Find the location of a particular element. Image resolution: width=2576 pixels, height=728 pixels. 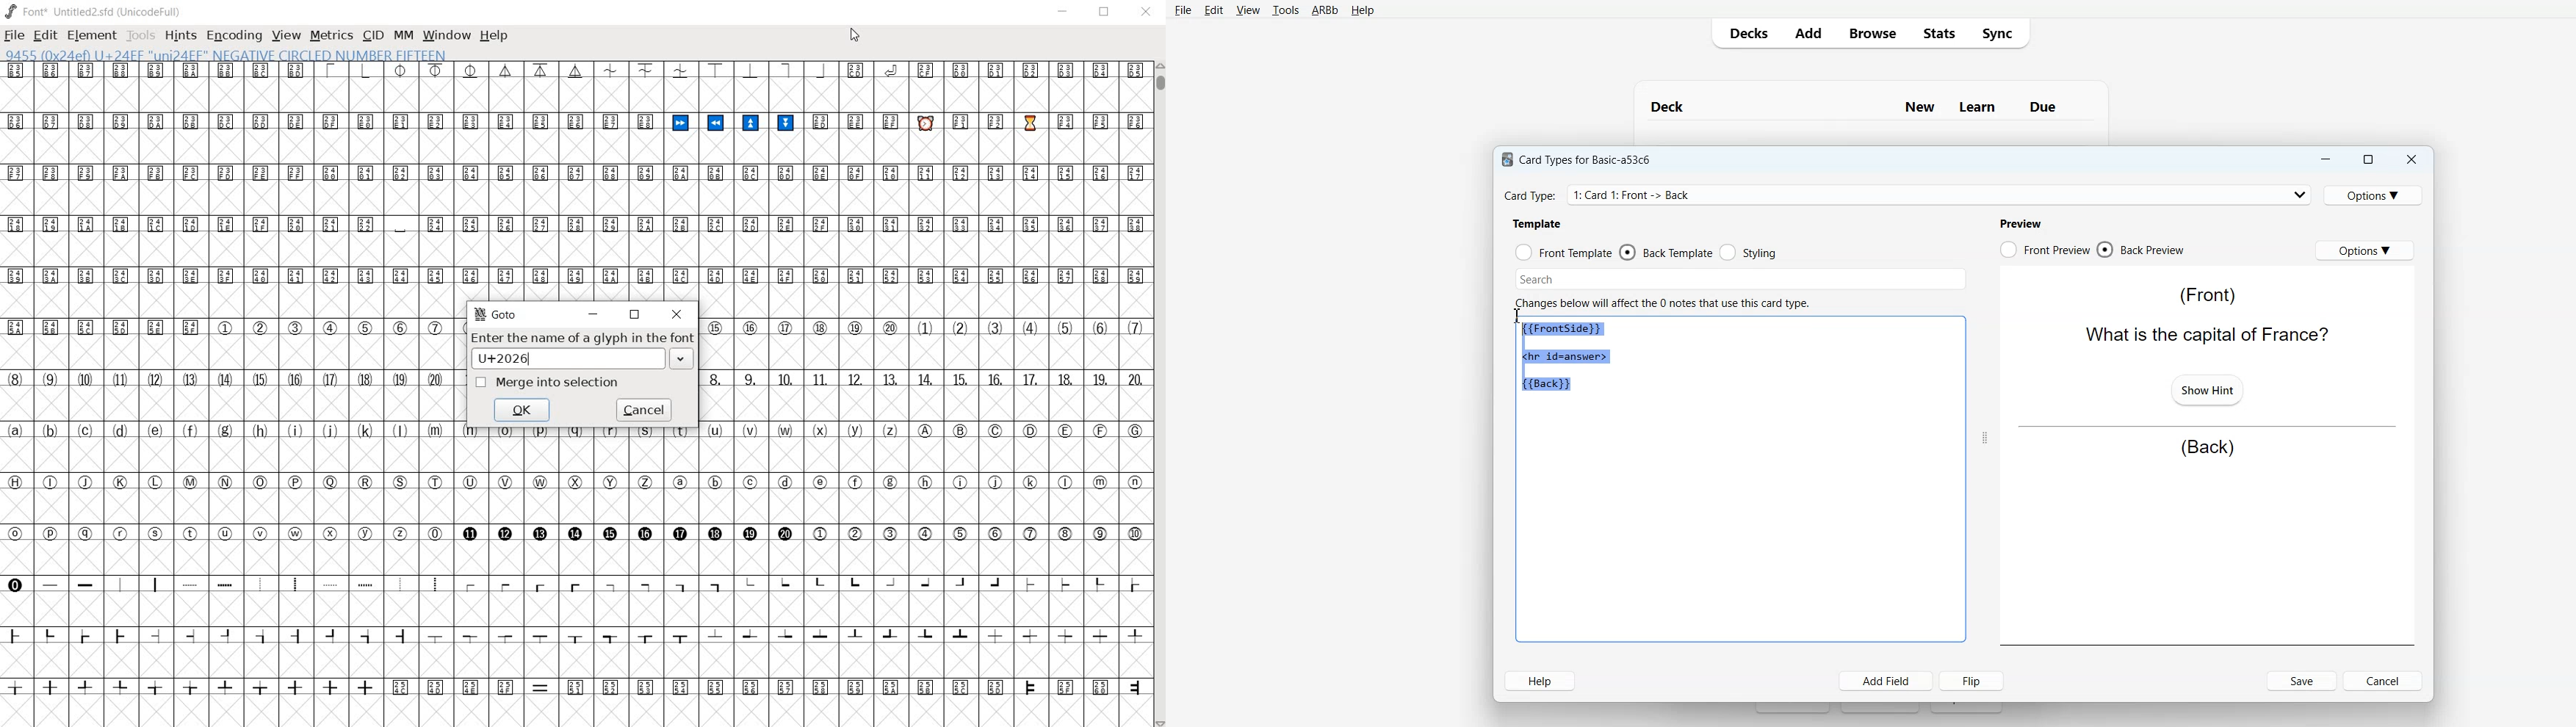

Browse is located at coordinates (1872, 32).